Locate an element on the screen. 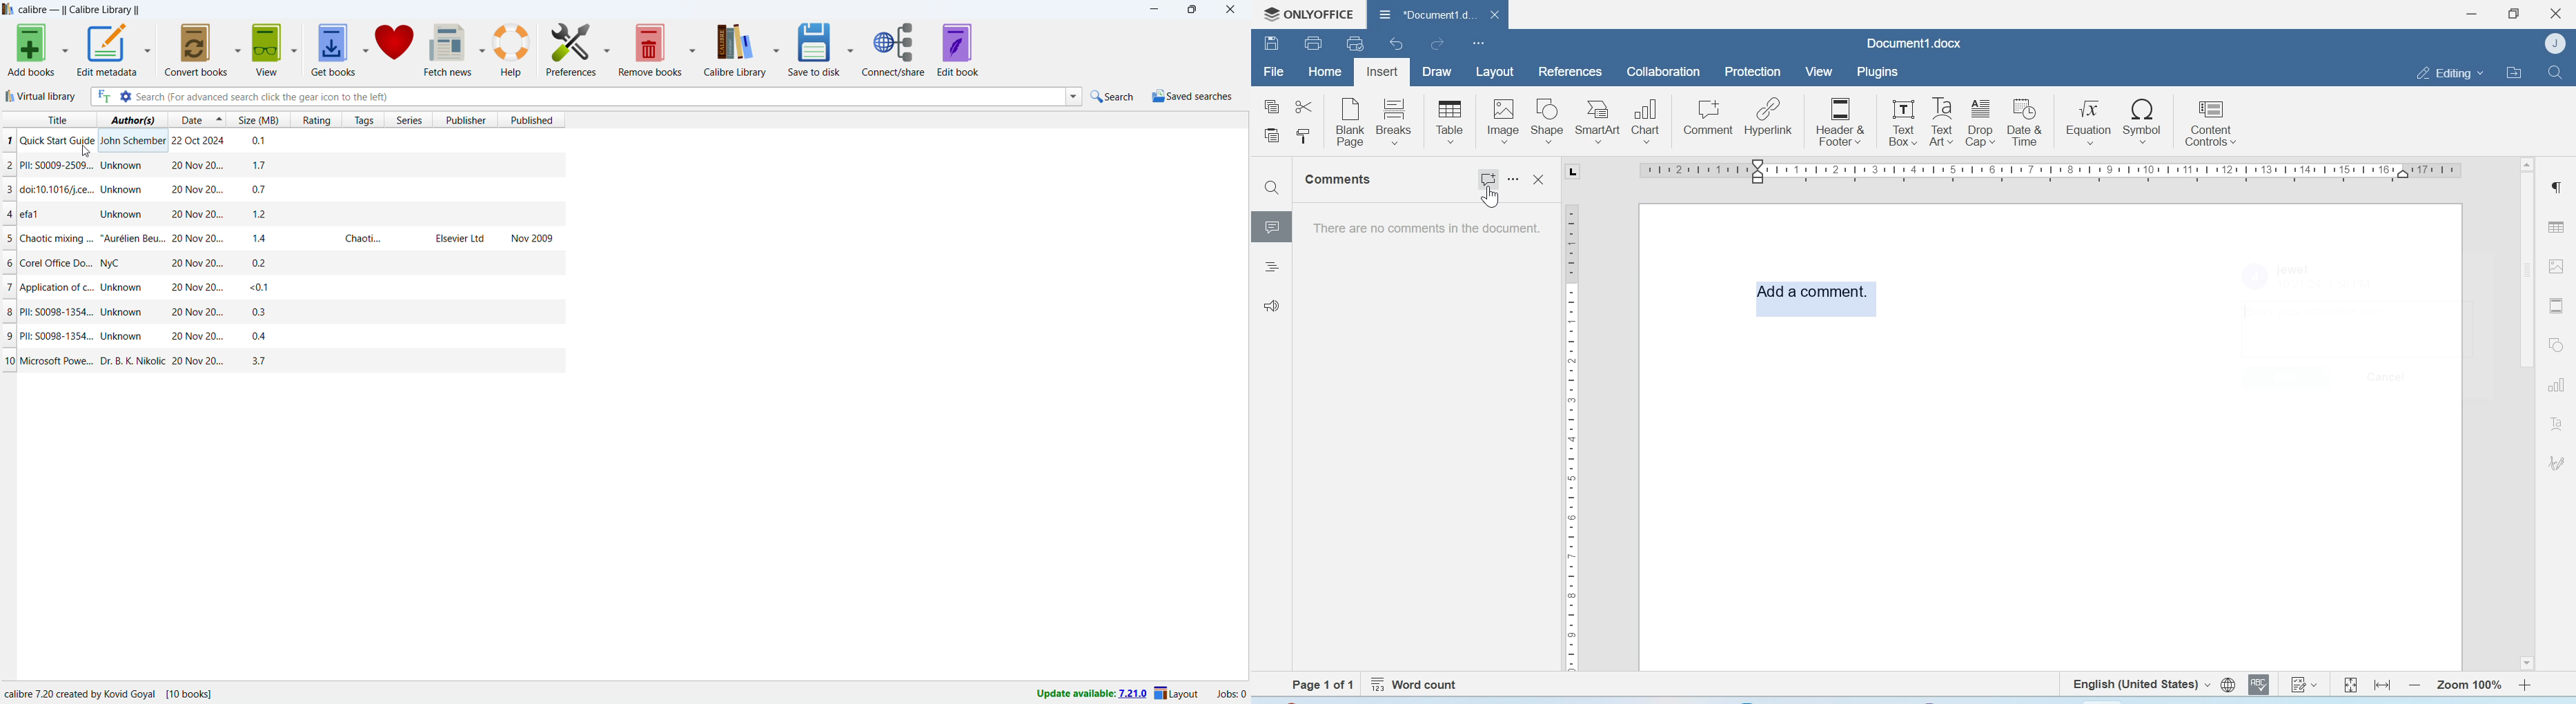 The image size is (2576, 728). Fit to page is located at coordinates (2351, 684).